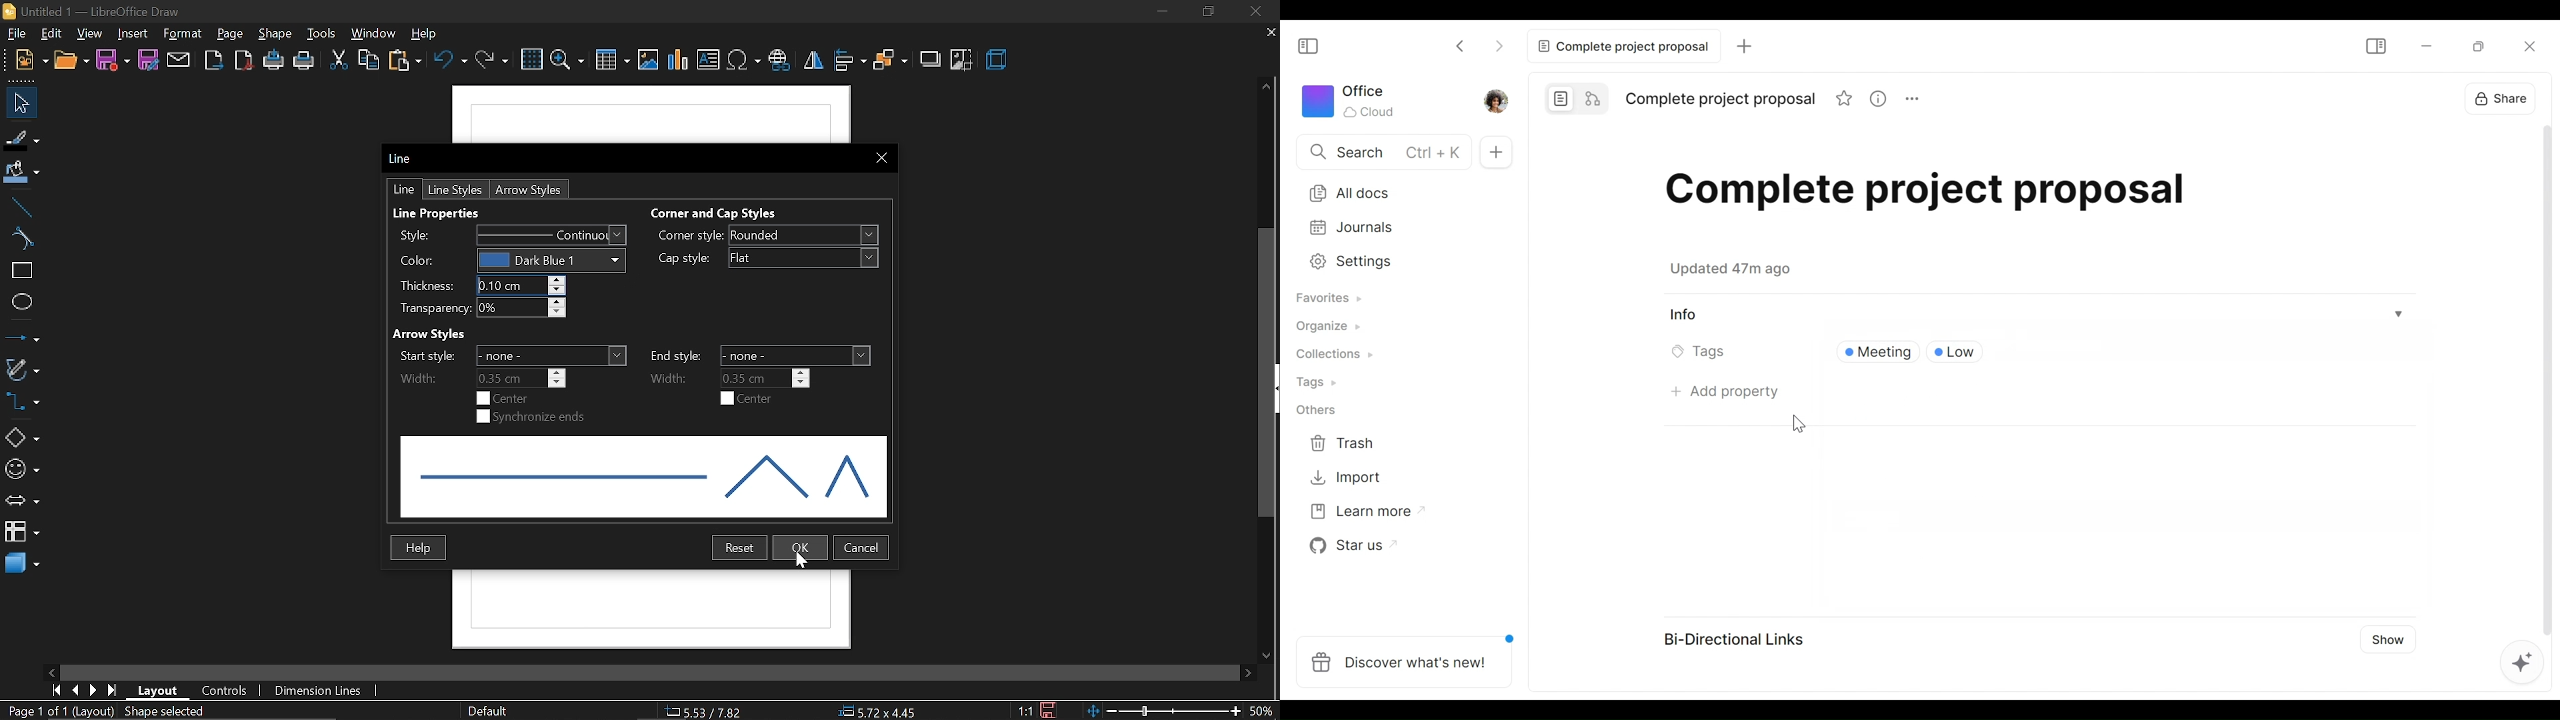 This screenshot has width=2576, height=728. Describe the element at coordinates (2039, 315) in the screenshot. I see `View Info` at that location.